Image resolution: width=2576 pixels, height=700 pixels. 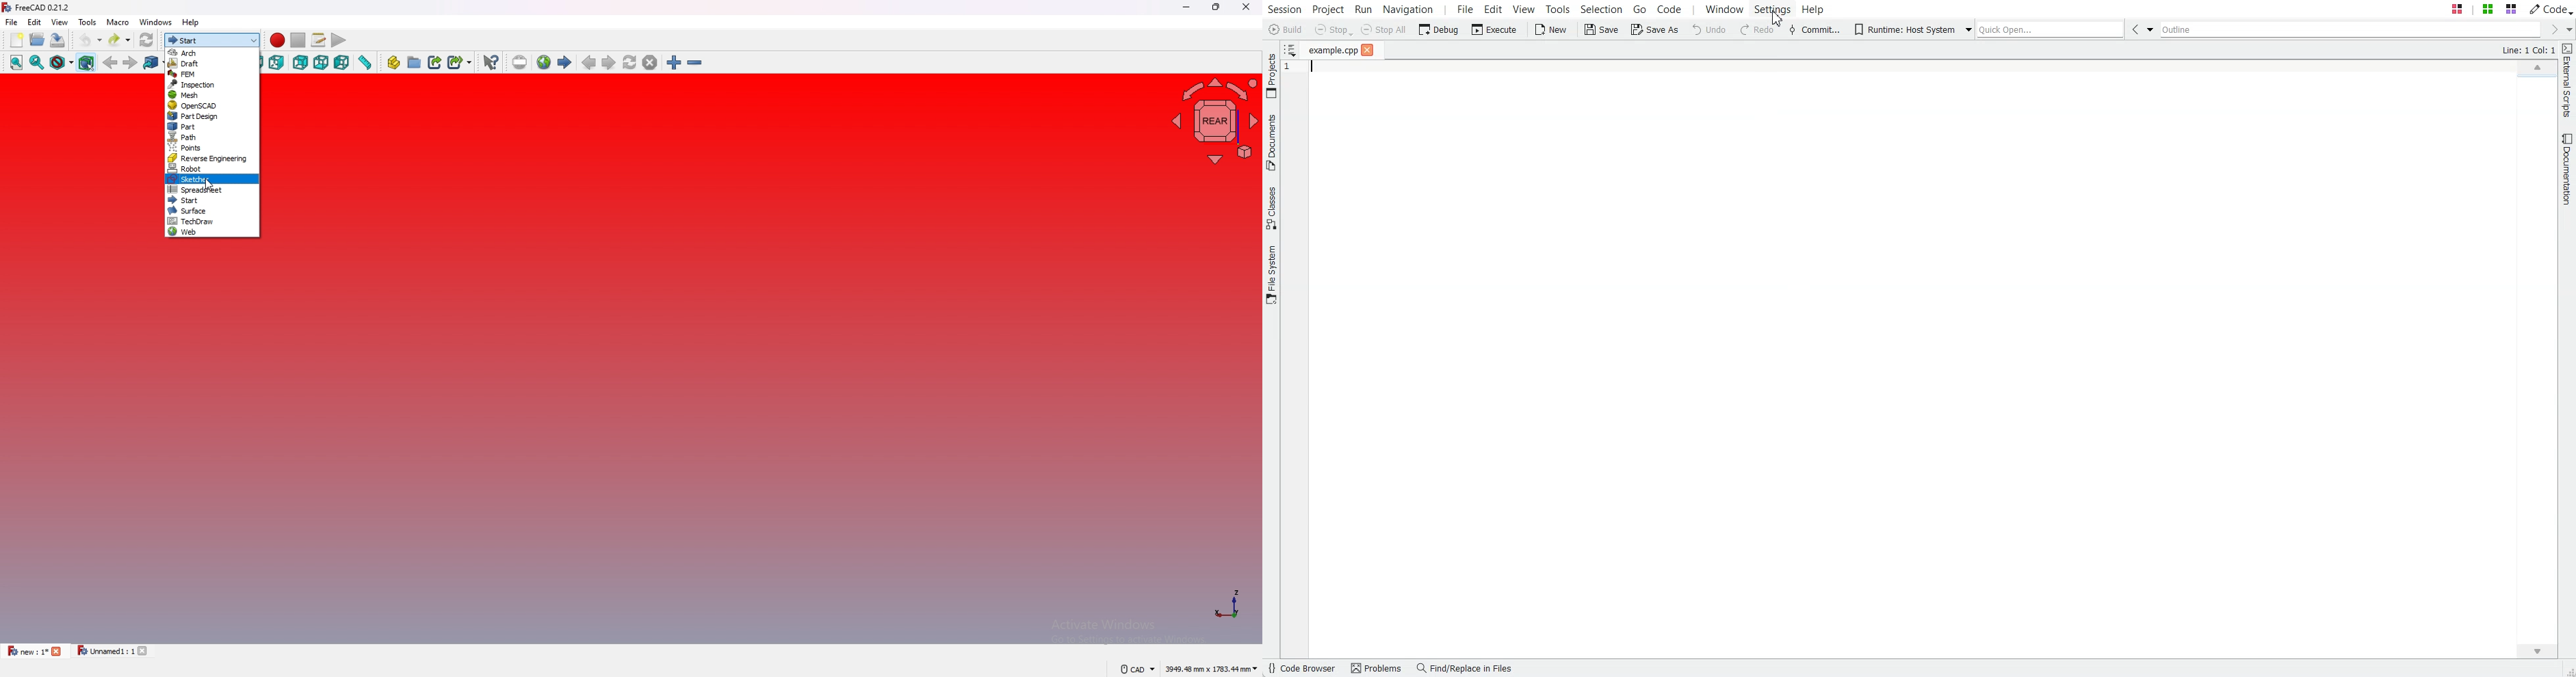 I want to click on Code, so click(x=2551, y=8).